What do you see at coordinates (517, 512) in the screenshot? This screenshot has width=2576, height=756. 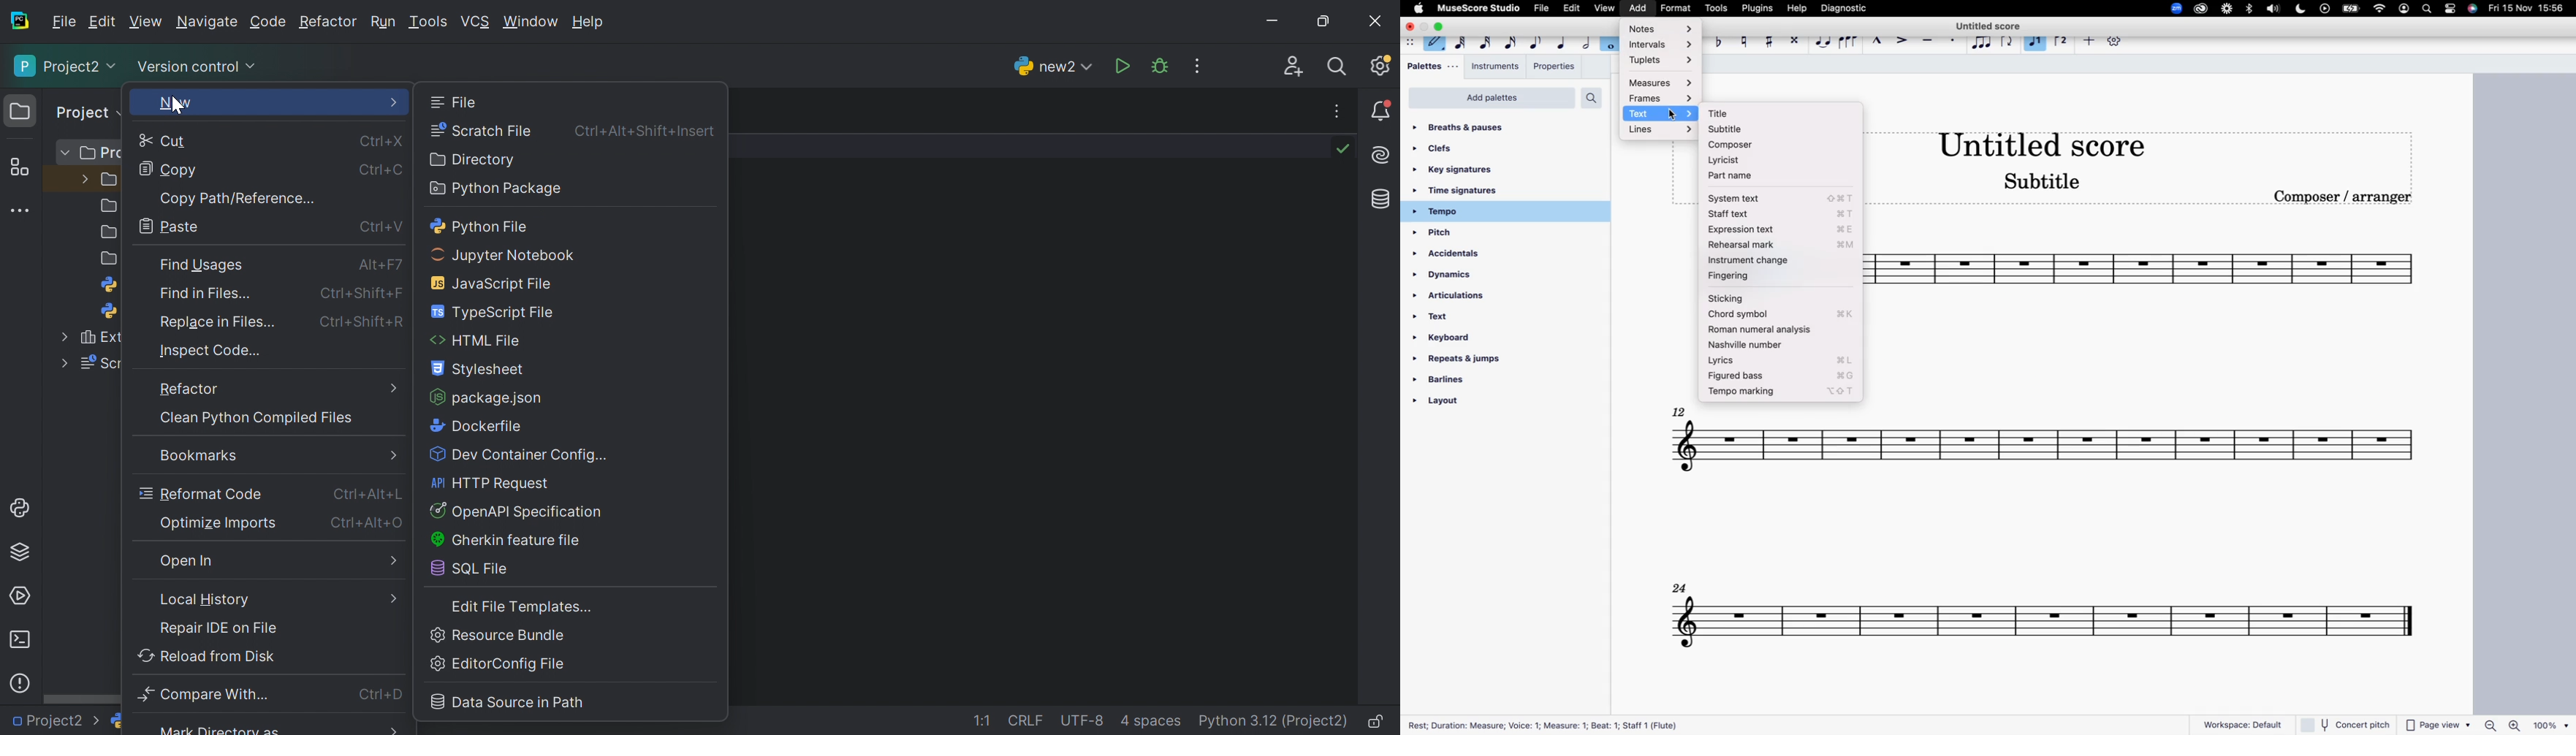 I see `Open API specification` at bounding box center [517, 512].